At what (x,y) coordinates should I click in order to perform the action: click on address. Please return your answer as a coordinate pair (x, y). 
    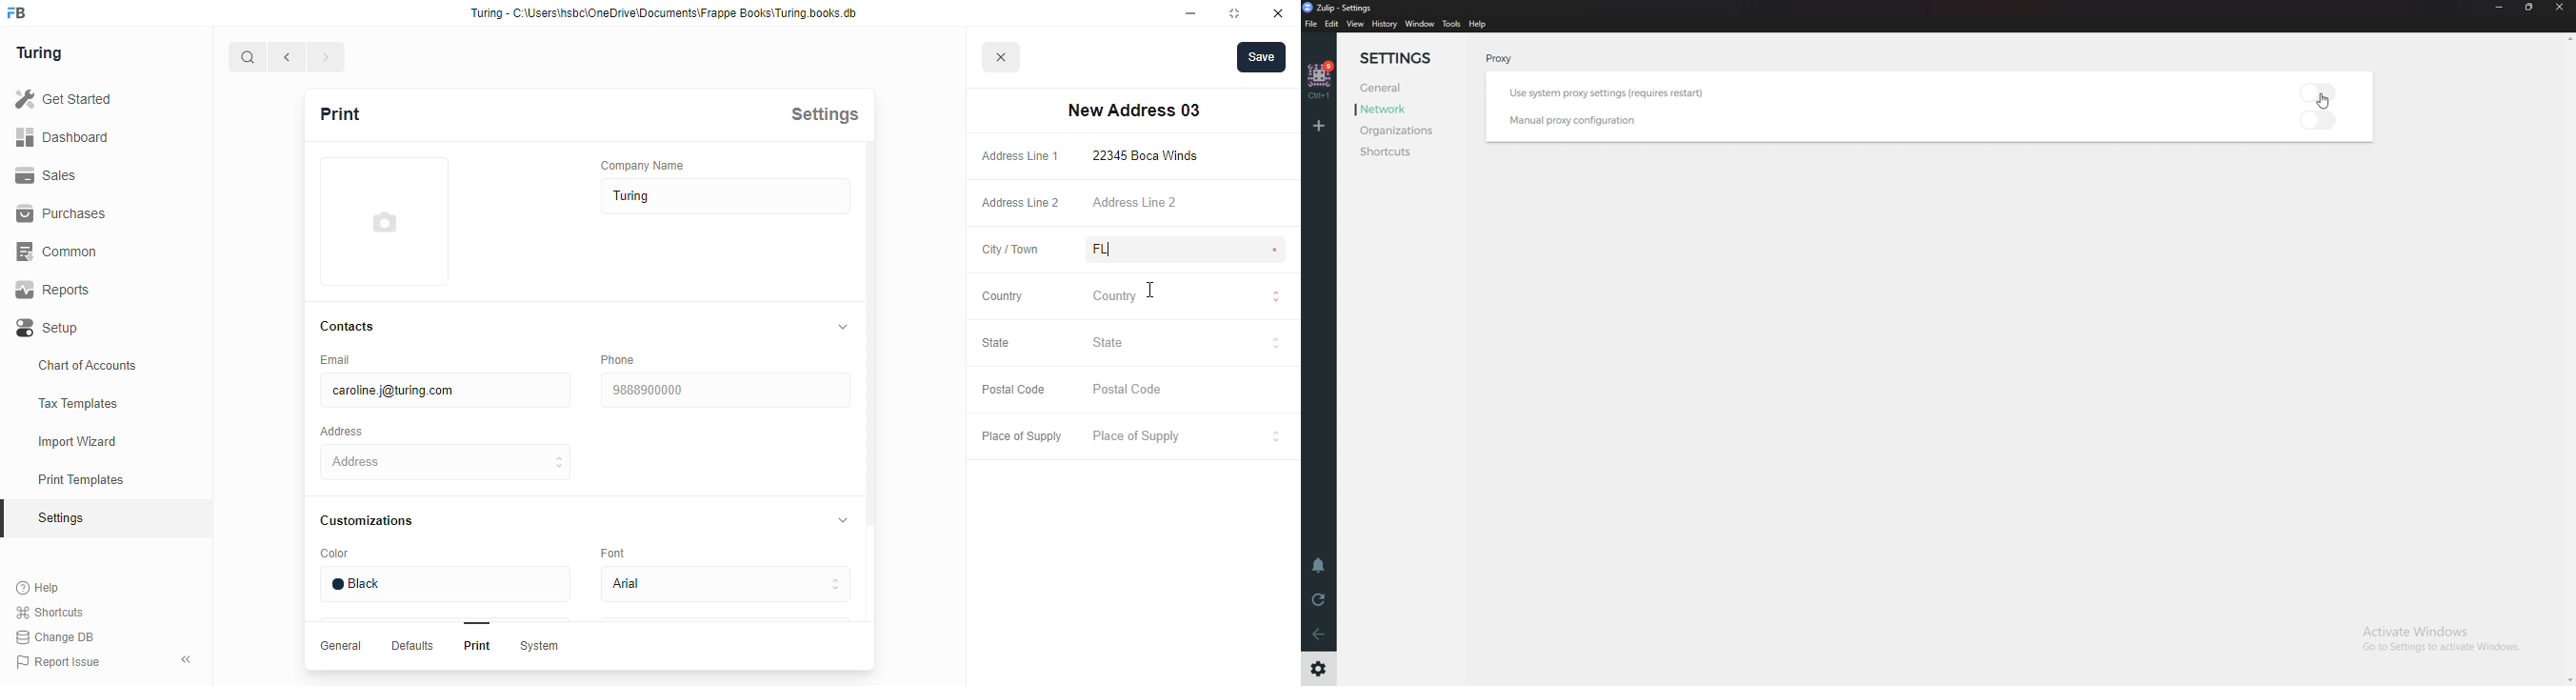
    Looking at the image, I should click on (341, 432).